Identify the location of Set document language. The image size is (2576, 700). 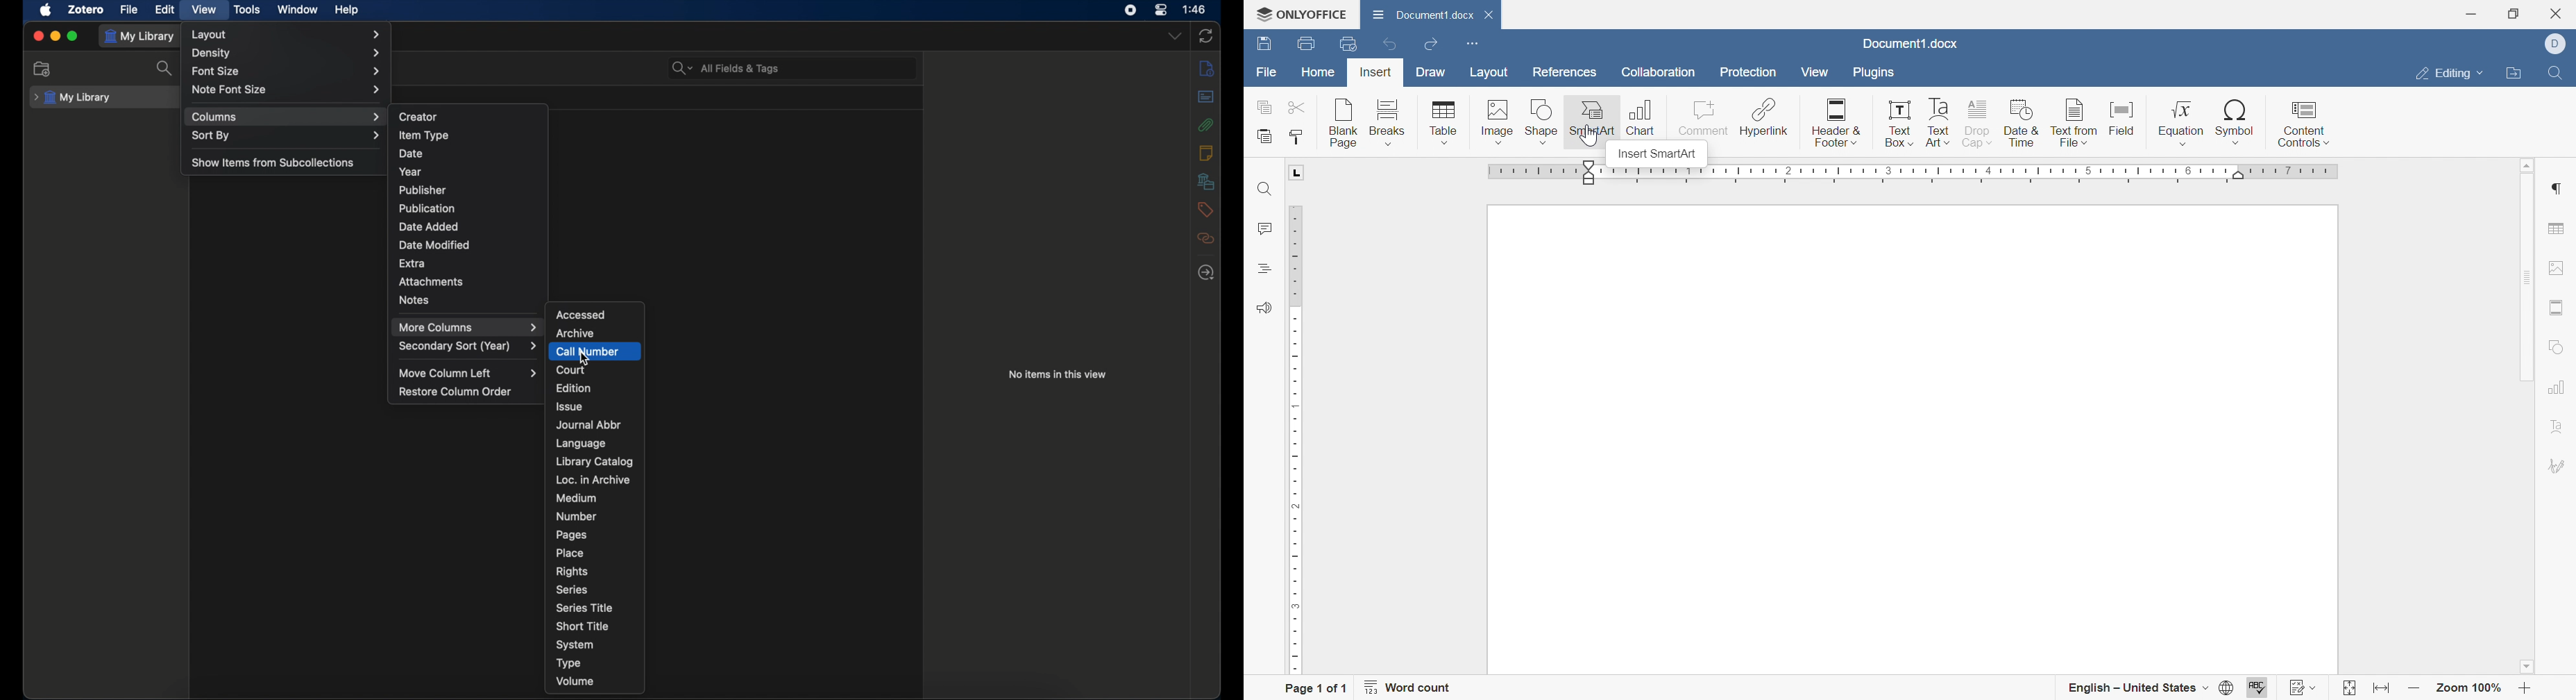
(2227, 687).